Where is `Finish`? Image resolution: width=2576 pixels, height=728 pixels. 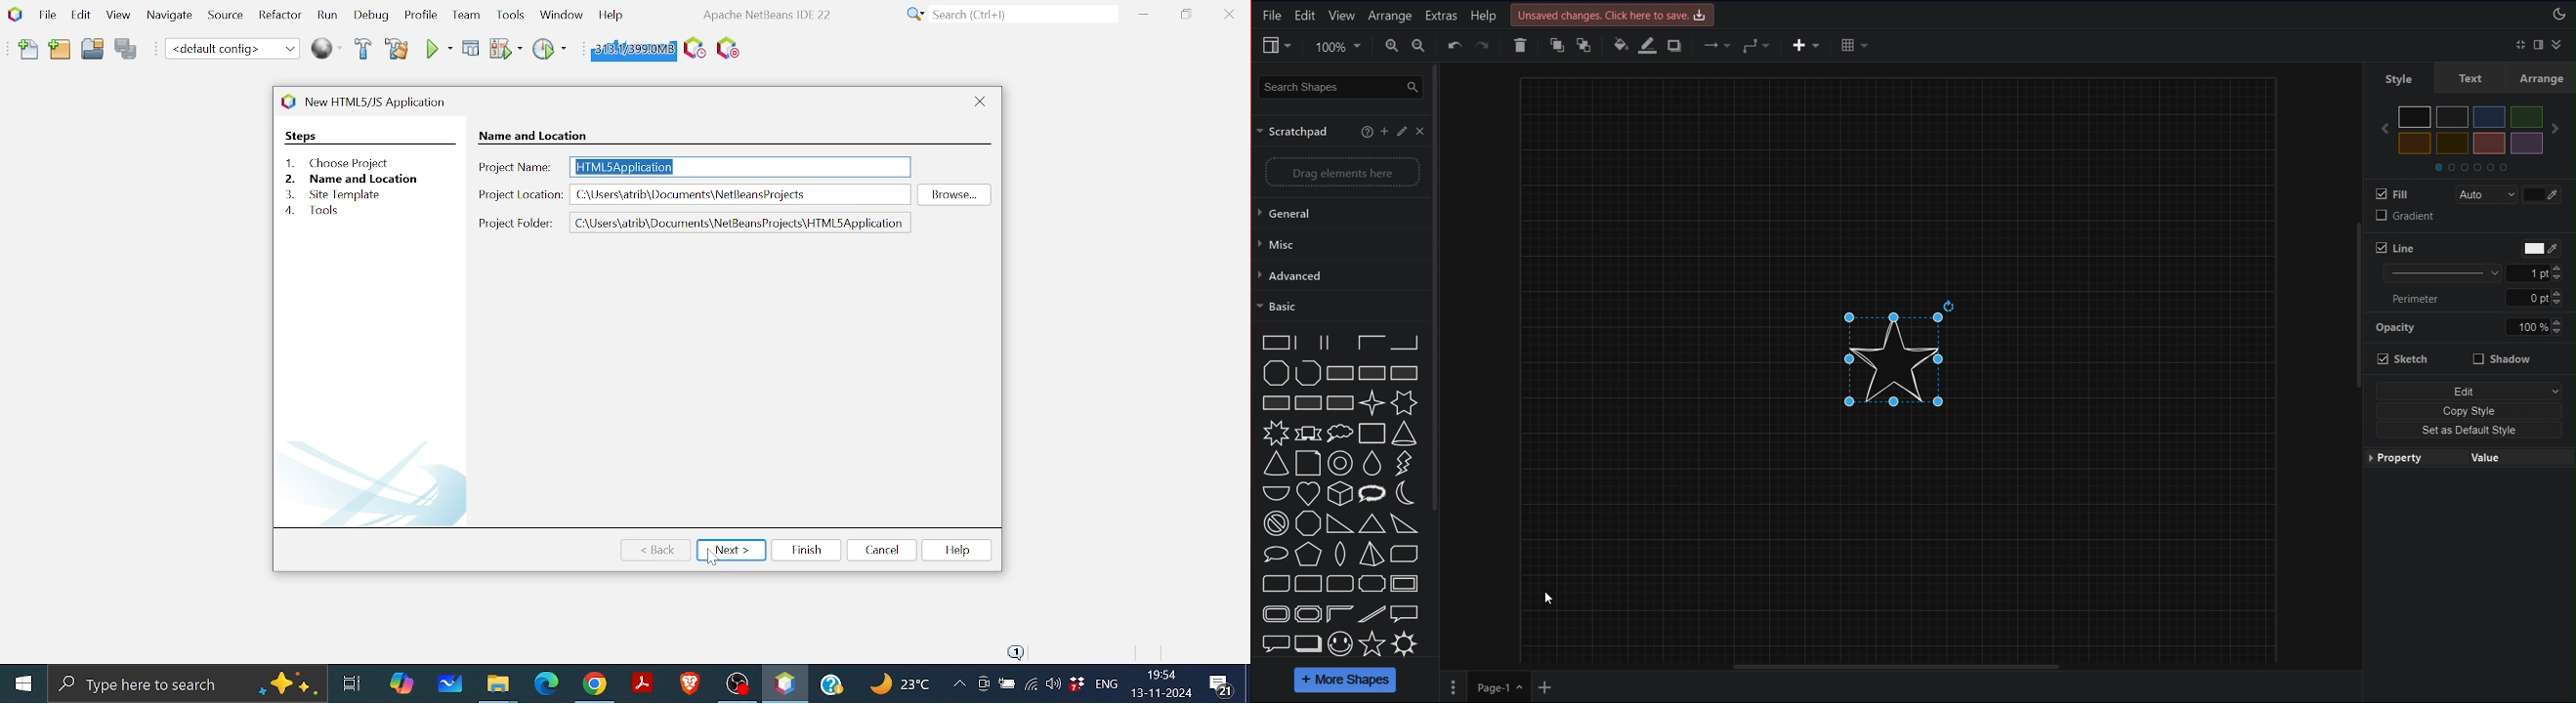 Finish is located at coordinates (805, 549).